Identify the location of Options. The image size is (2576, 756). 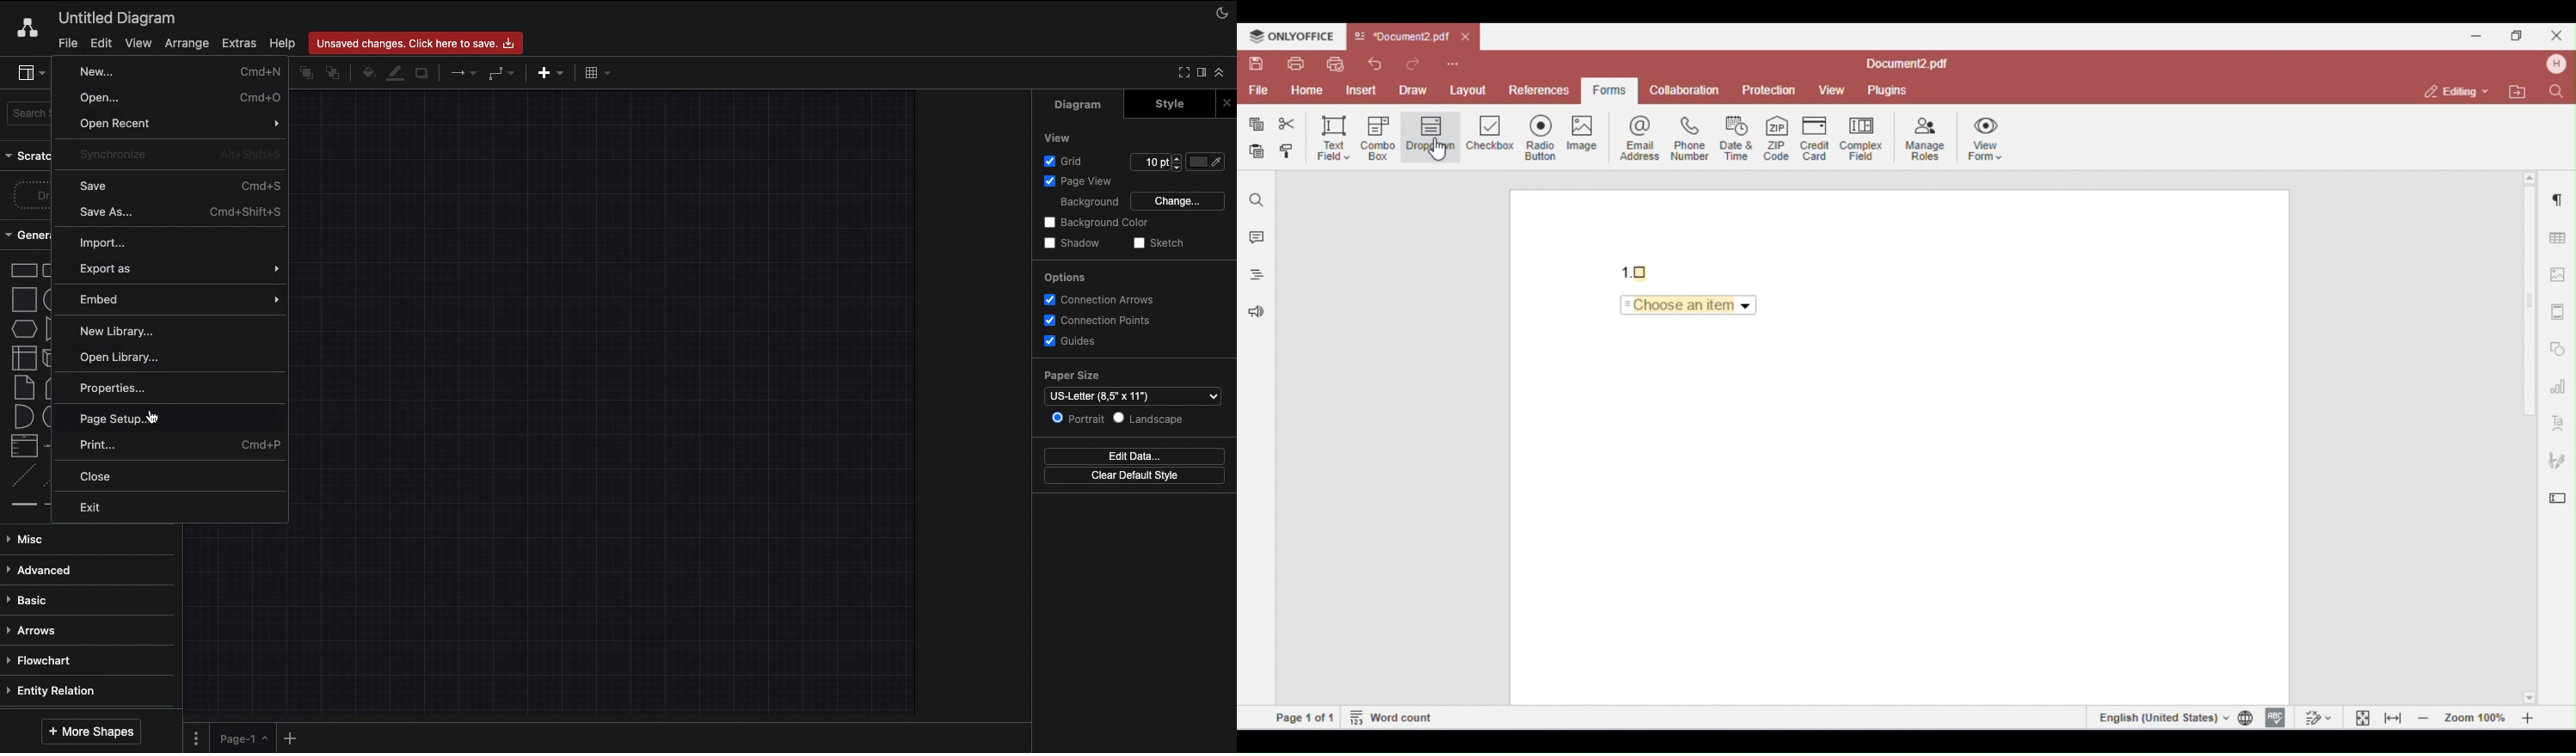
(1063, 277).